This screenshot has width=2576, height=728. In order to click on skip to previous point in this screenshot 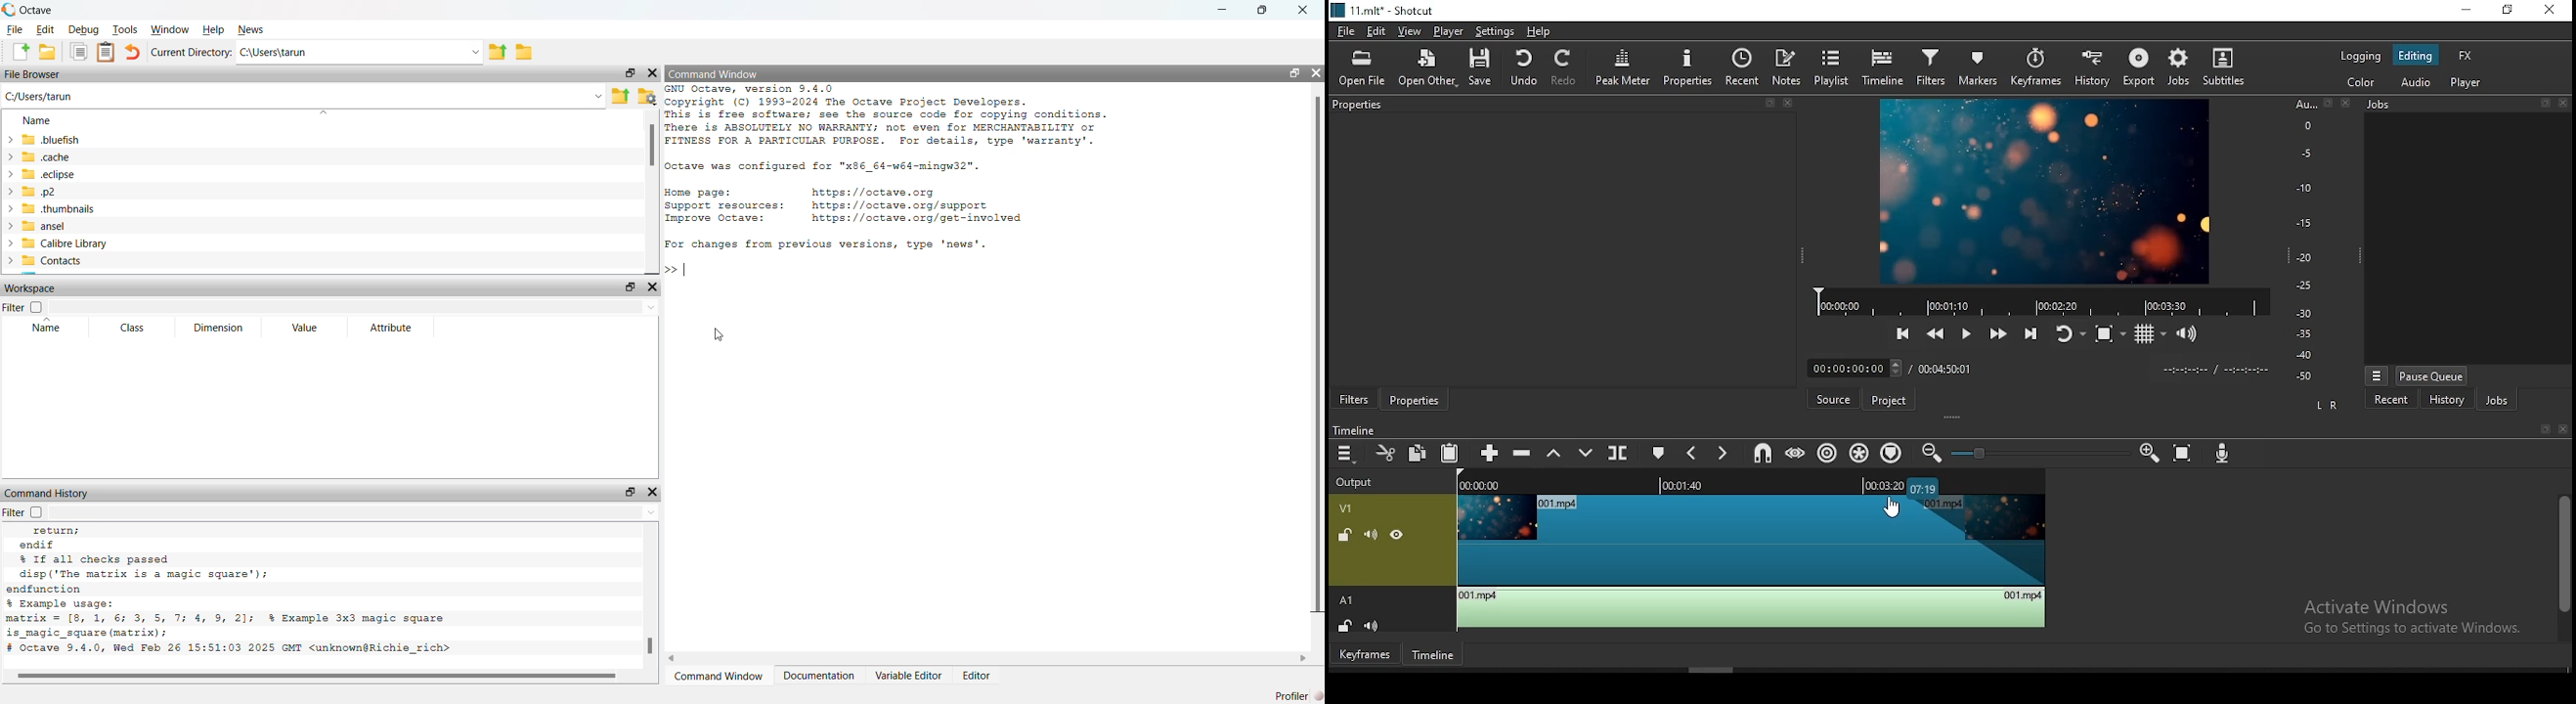, I will do `click(1903, 333)`.